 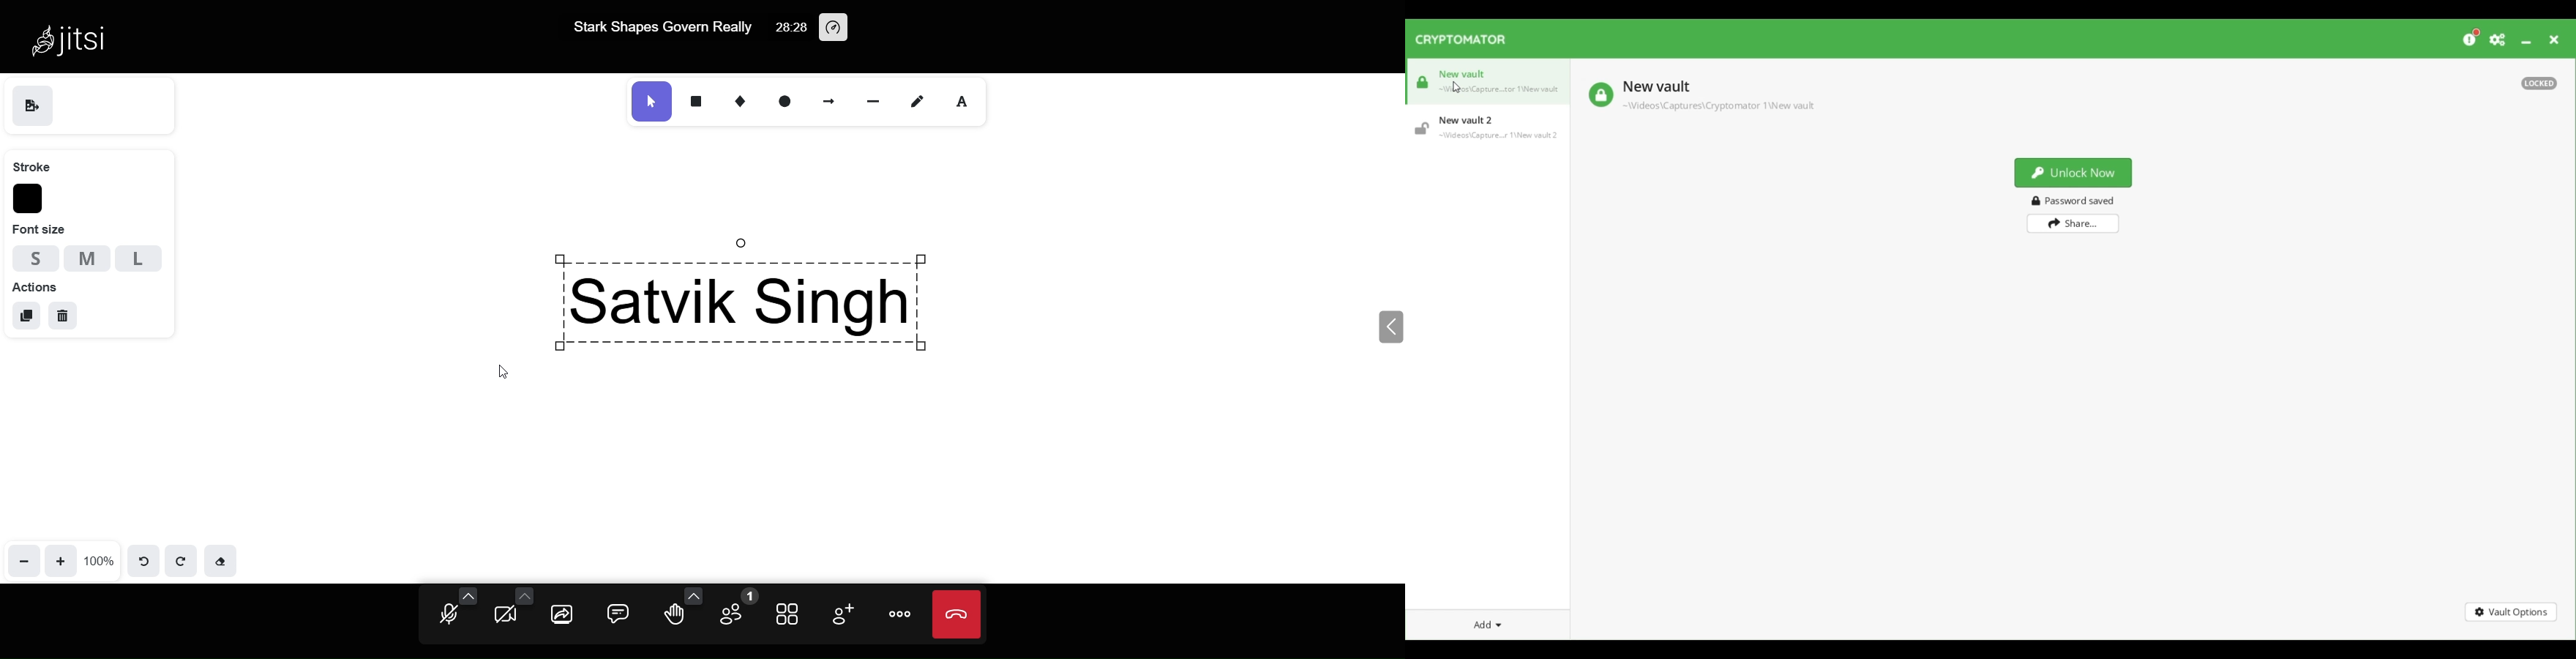 What do you see at coordinates (144, 258) in the screenshot?
I see `Large` at bounding box center [144, 258].